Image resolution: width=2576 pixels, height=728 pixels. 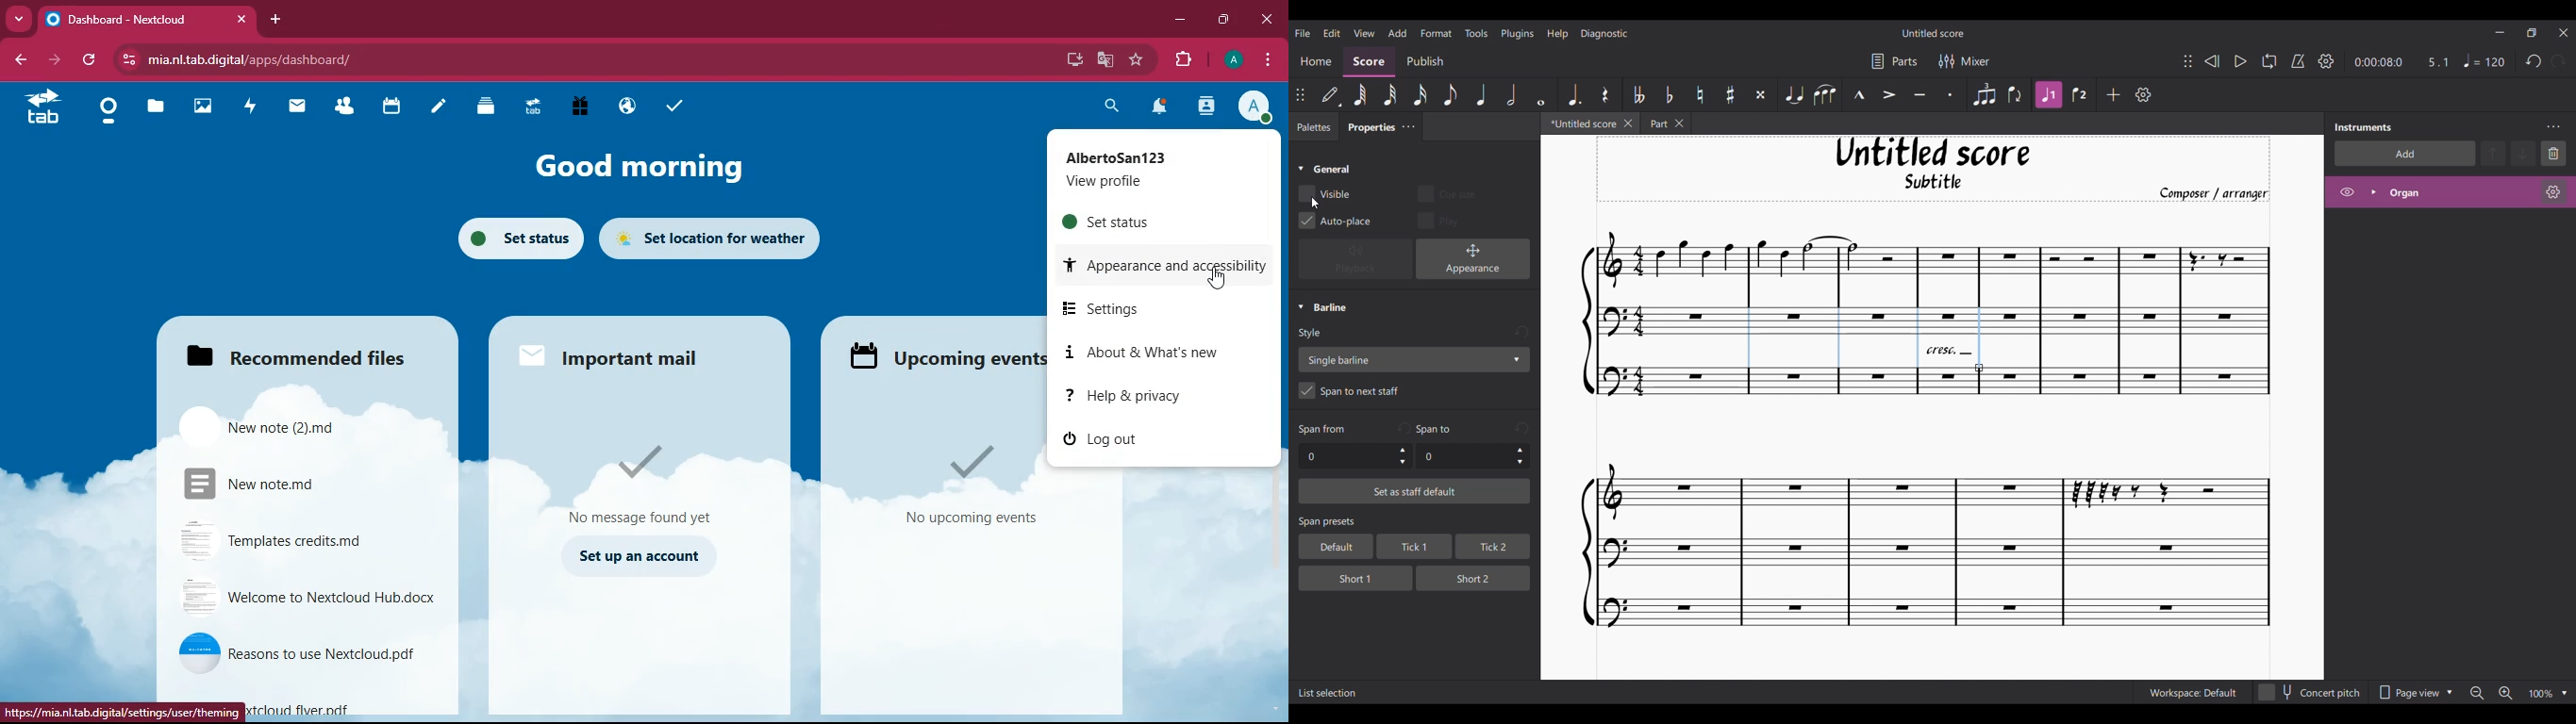 What do you see at coordinates (1104, 440) in the screenshot?
I see `log out` at bounding box center [1104, 440].